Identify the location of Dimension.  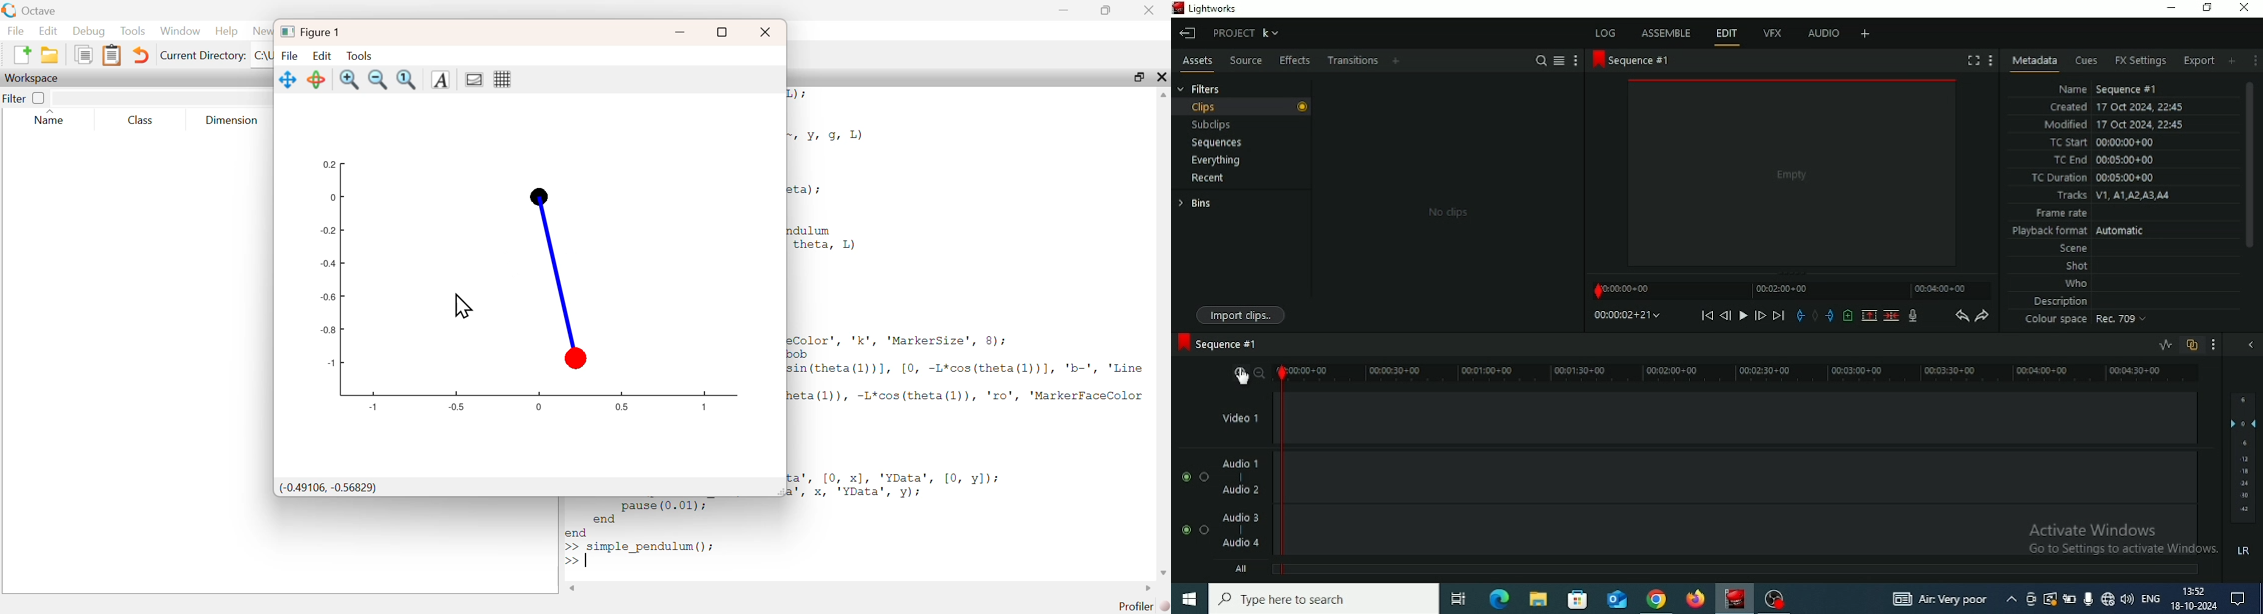
(232, 121).